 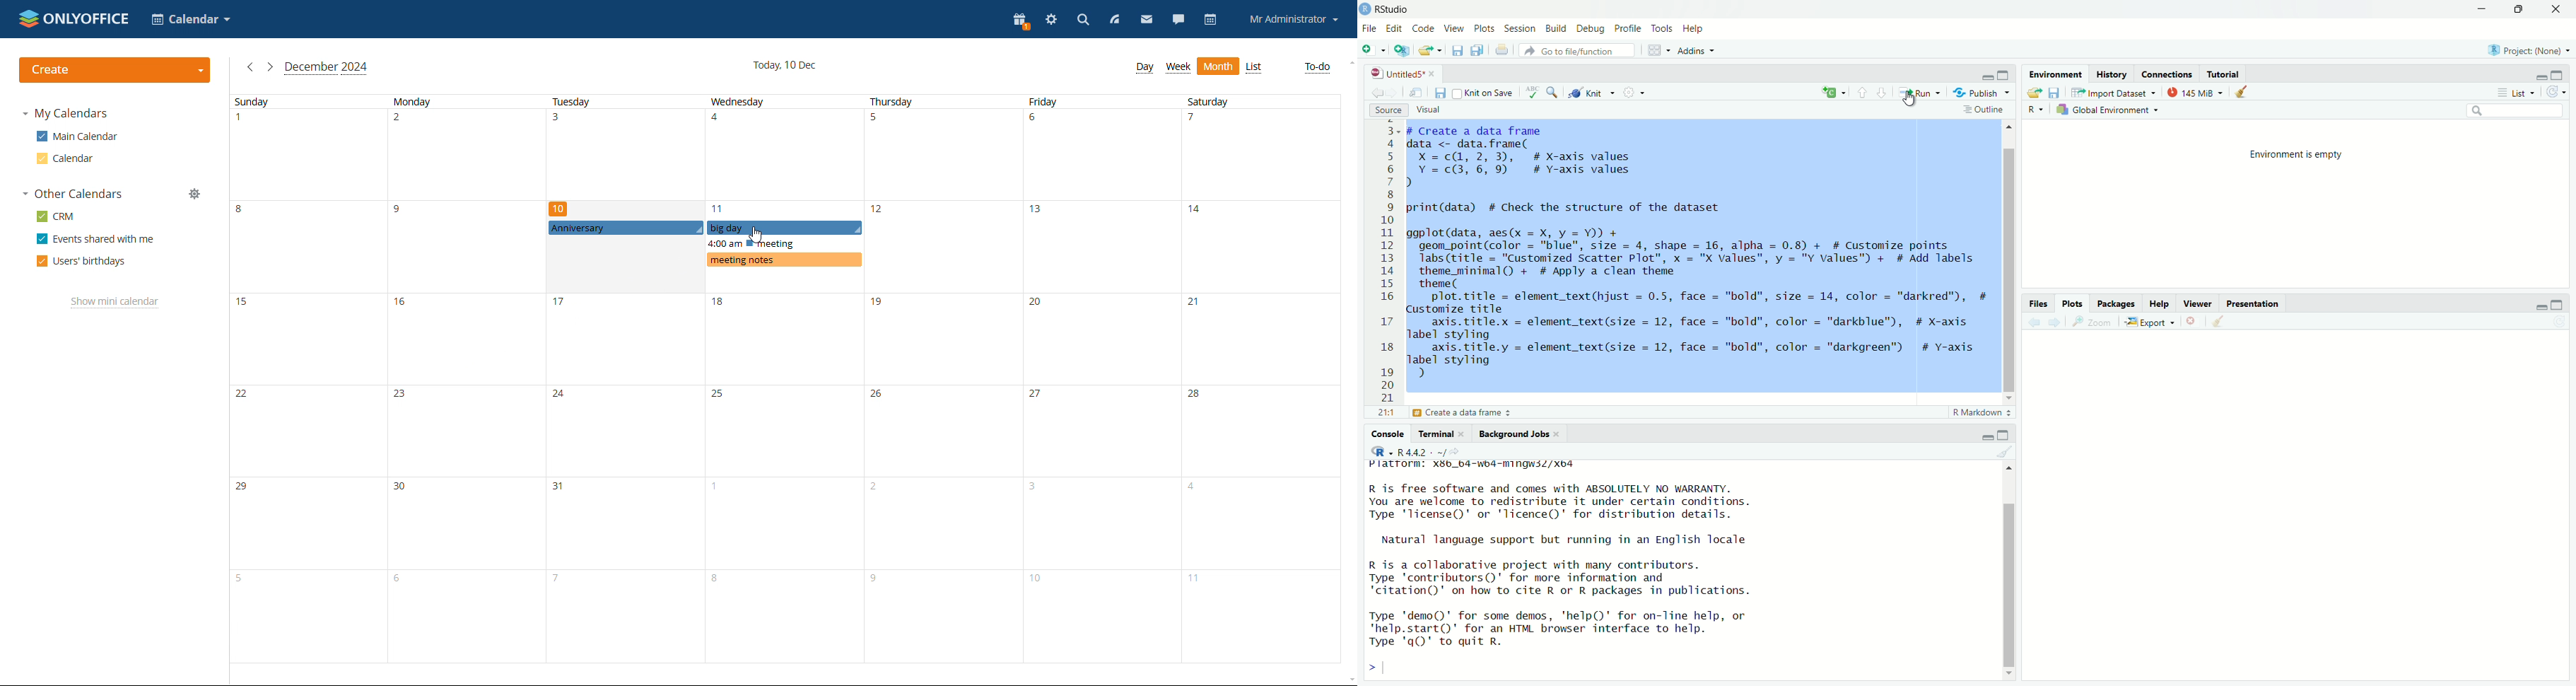 What do you see at coordinates (2053, 323) in the screenshot?
I see `Forward` at bounding box center [2053, 323].